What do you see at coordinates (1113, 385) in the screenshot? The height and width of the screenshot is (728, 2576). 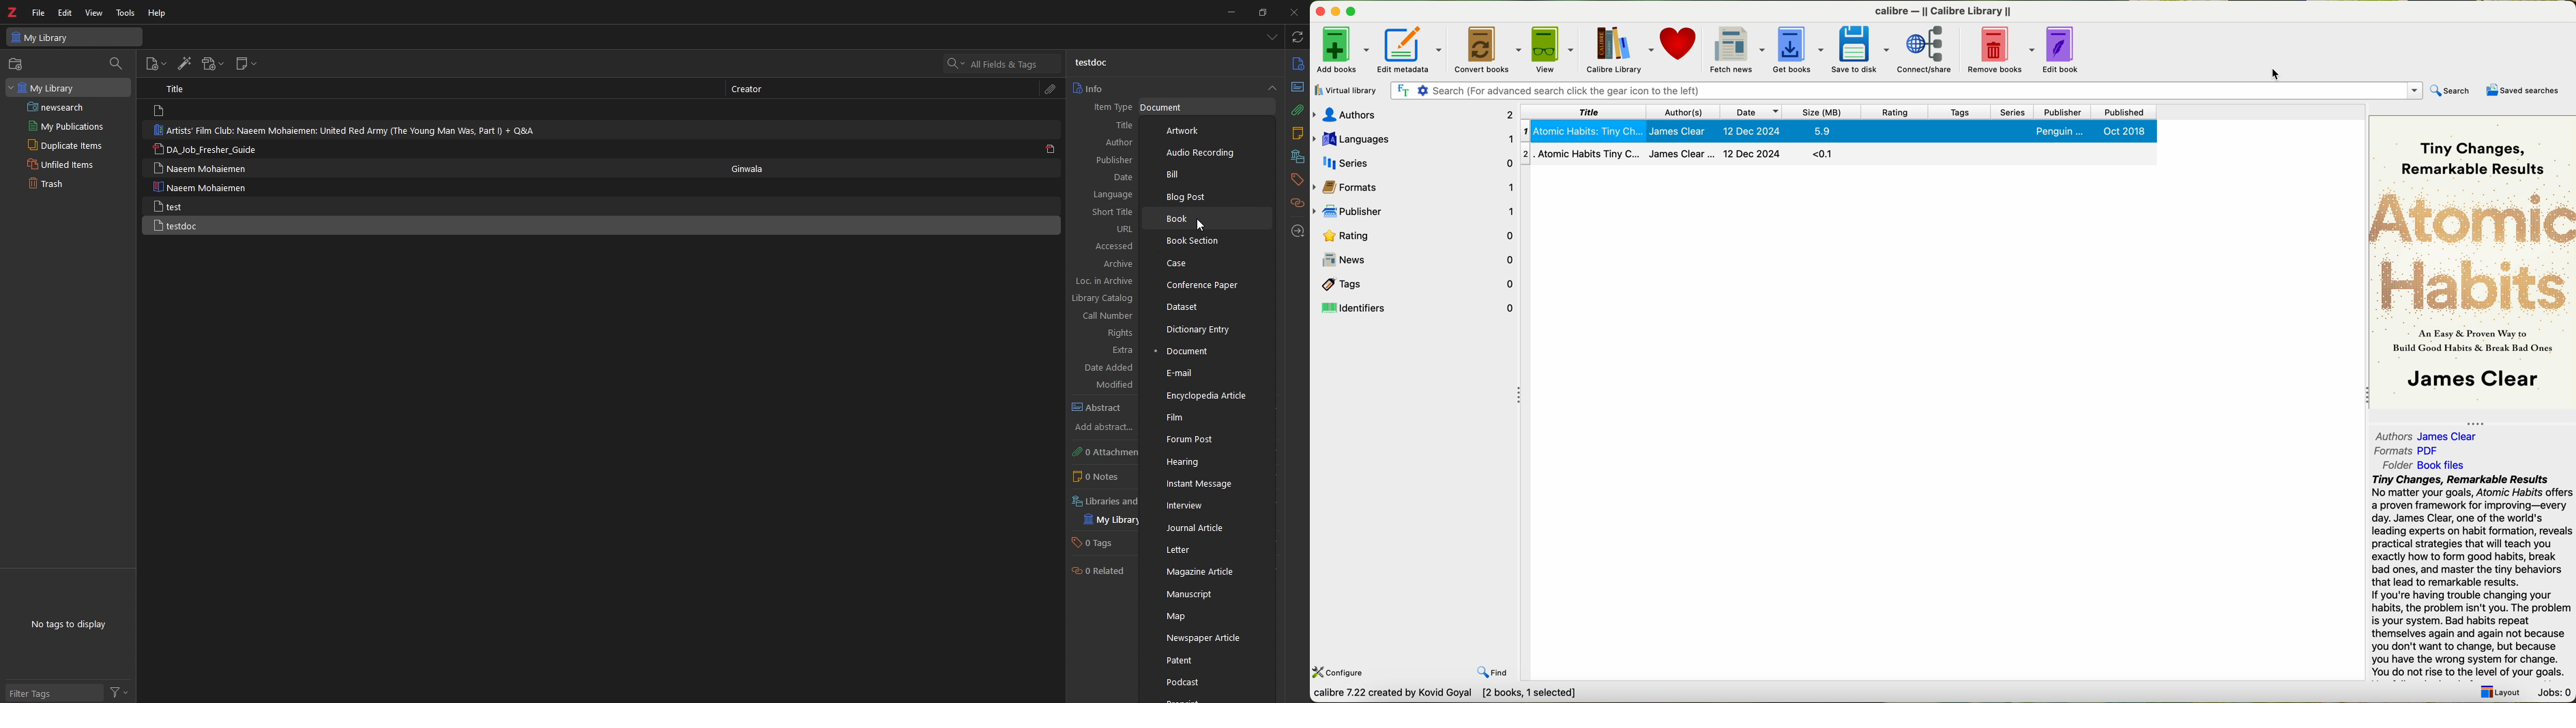 I see `Modified` at bounding box center [1113, 385].